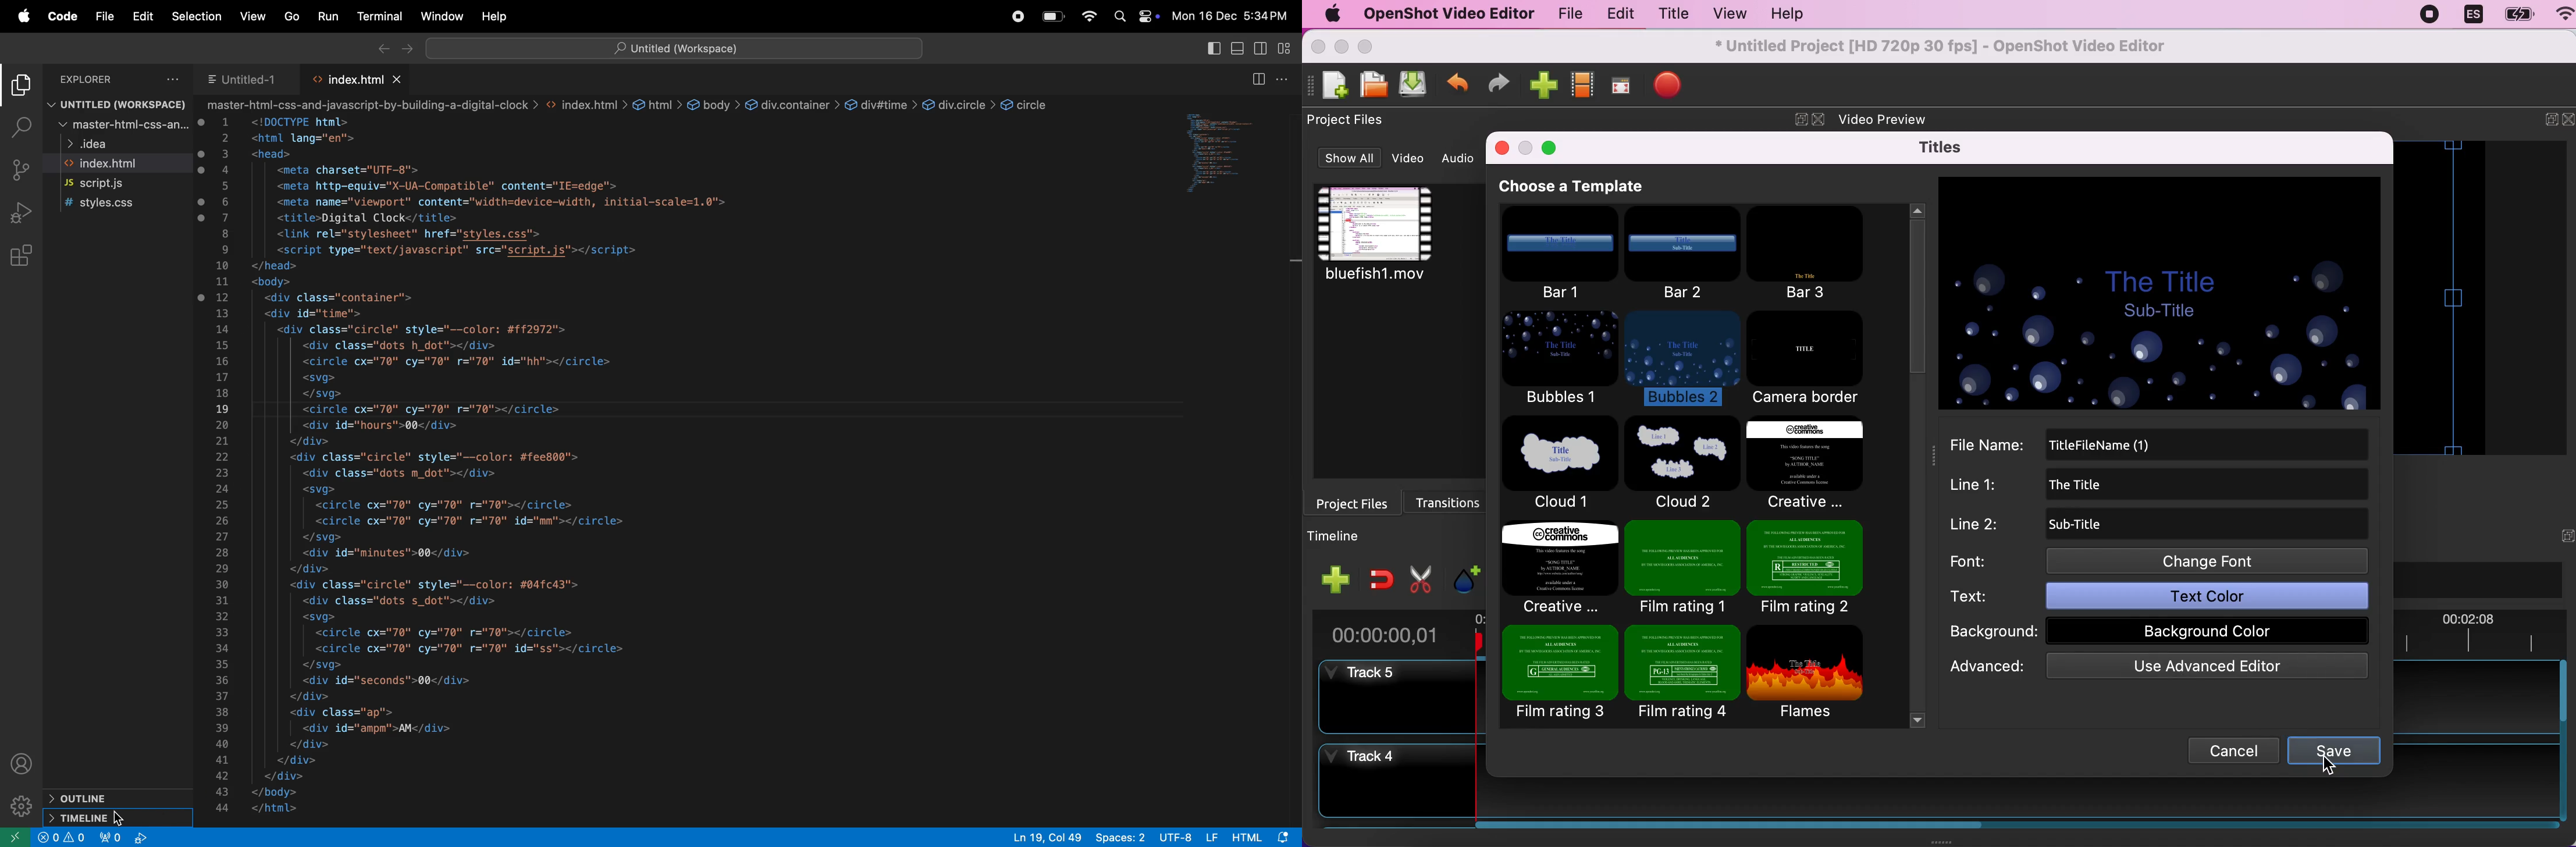 The height and width of the screenshot is (868, 2576). Describe the element at coordinates (119, 105) in the screenshot. I see `UNTITLED (workspace)` at that location.